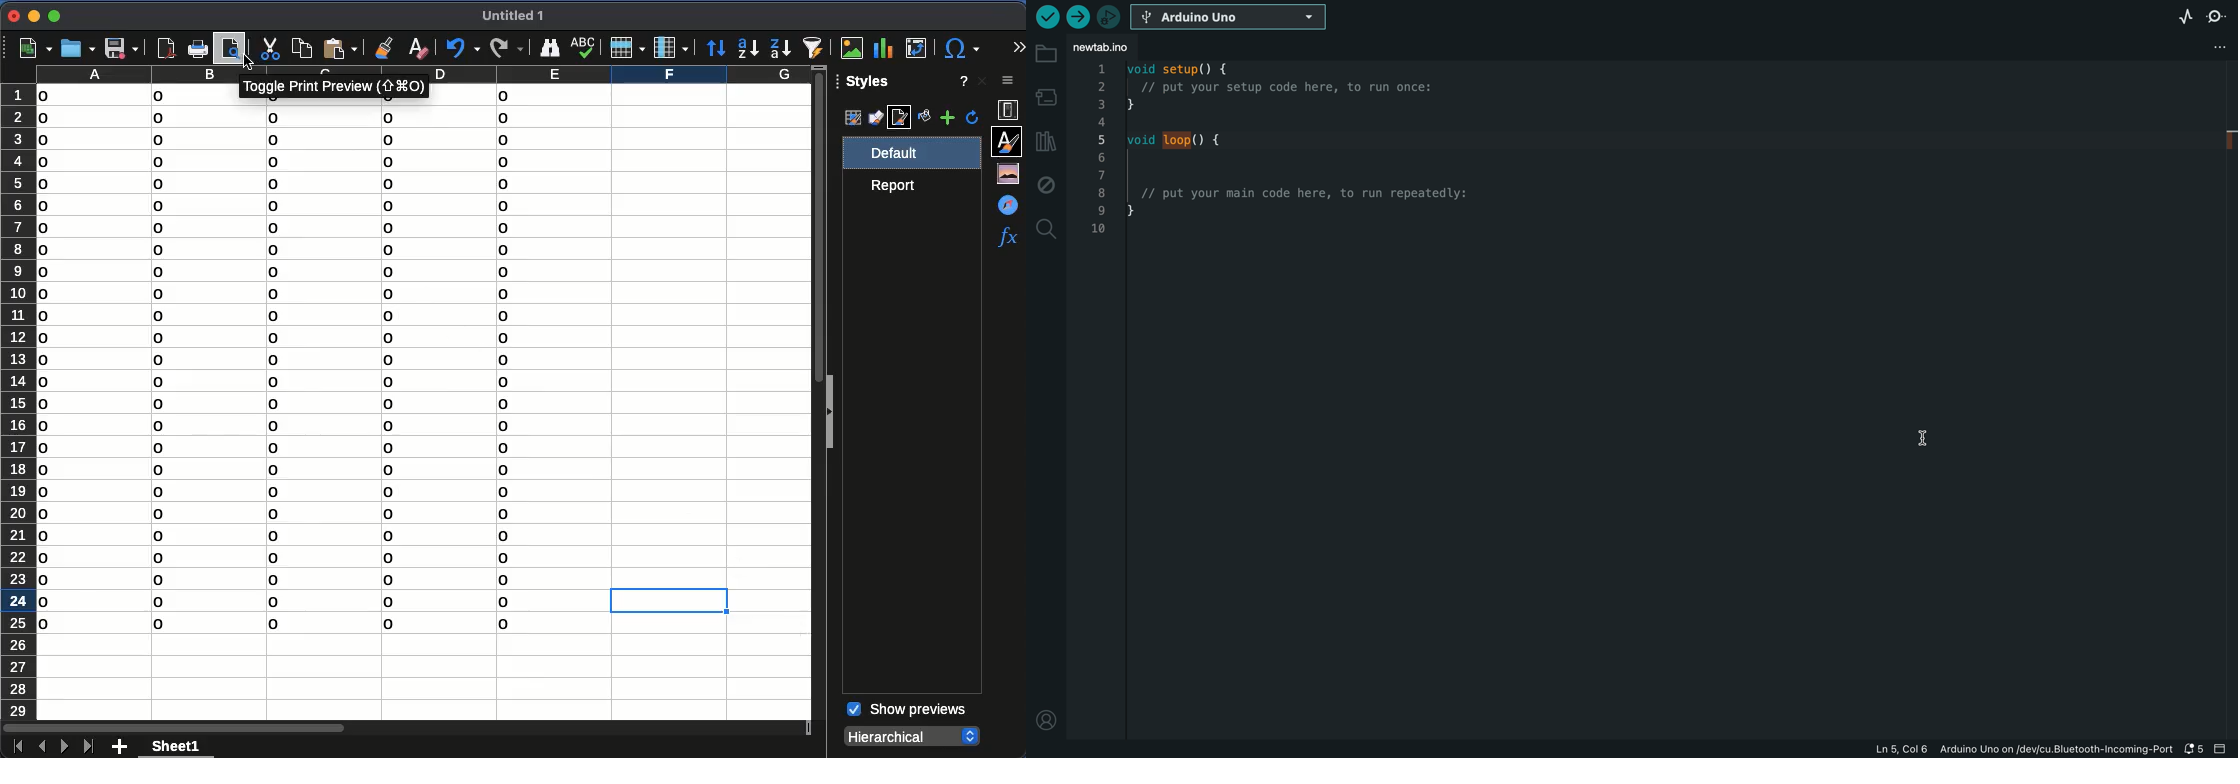 This screenshot has width=2240, height=784. Describe the element at coordinates (301, 46) in the screenshot. I see `copy` at that location.